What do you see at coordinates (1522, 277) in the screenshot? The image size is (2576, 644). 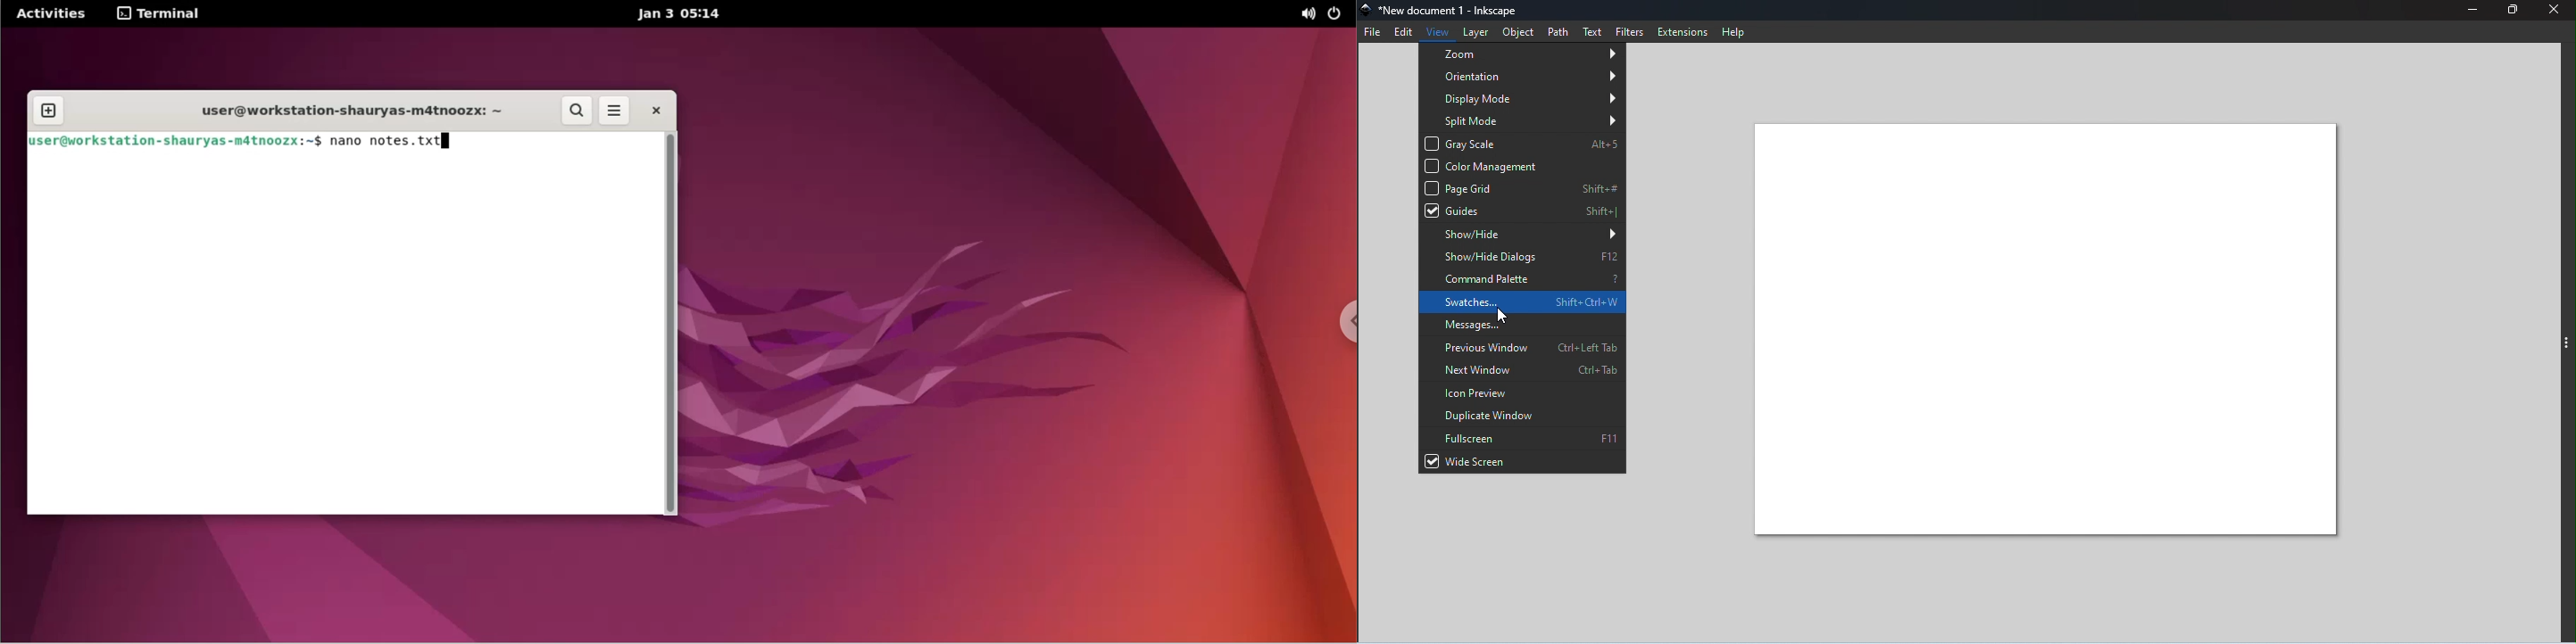 I see `Command palette` at bounding box center [1522, 277].